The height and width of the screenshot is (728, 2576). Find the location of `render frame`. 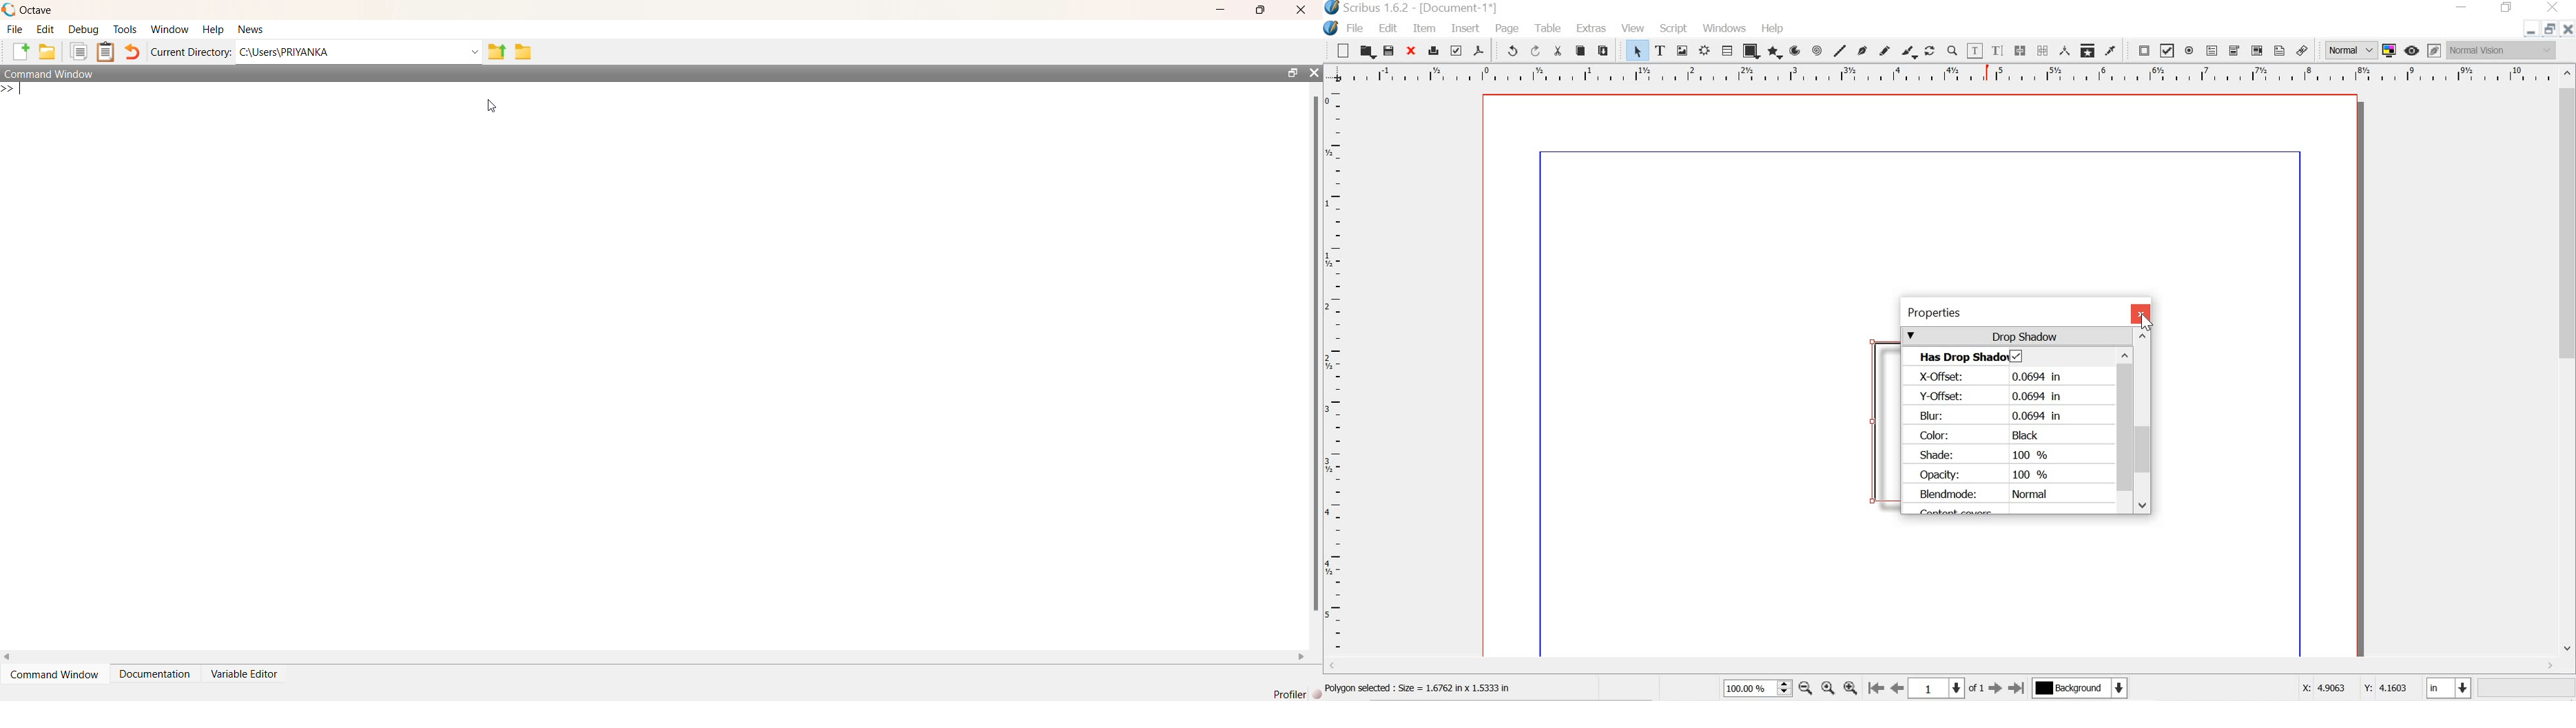

render frame is located at coordinates (1706, 51).